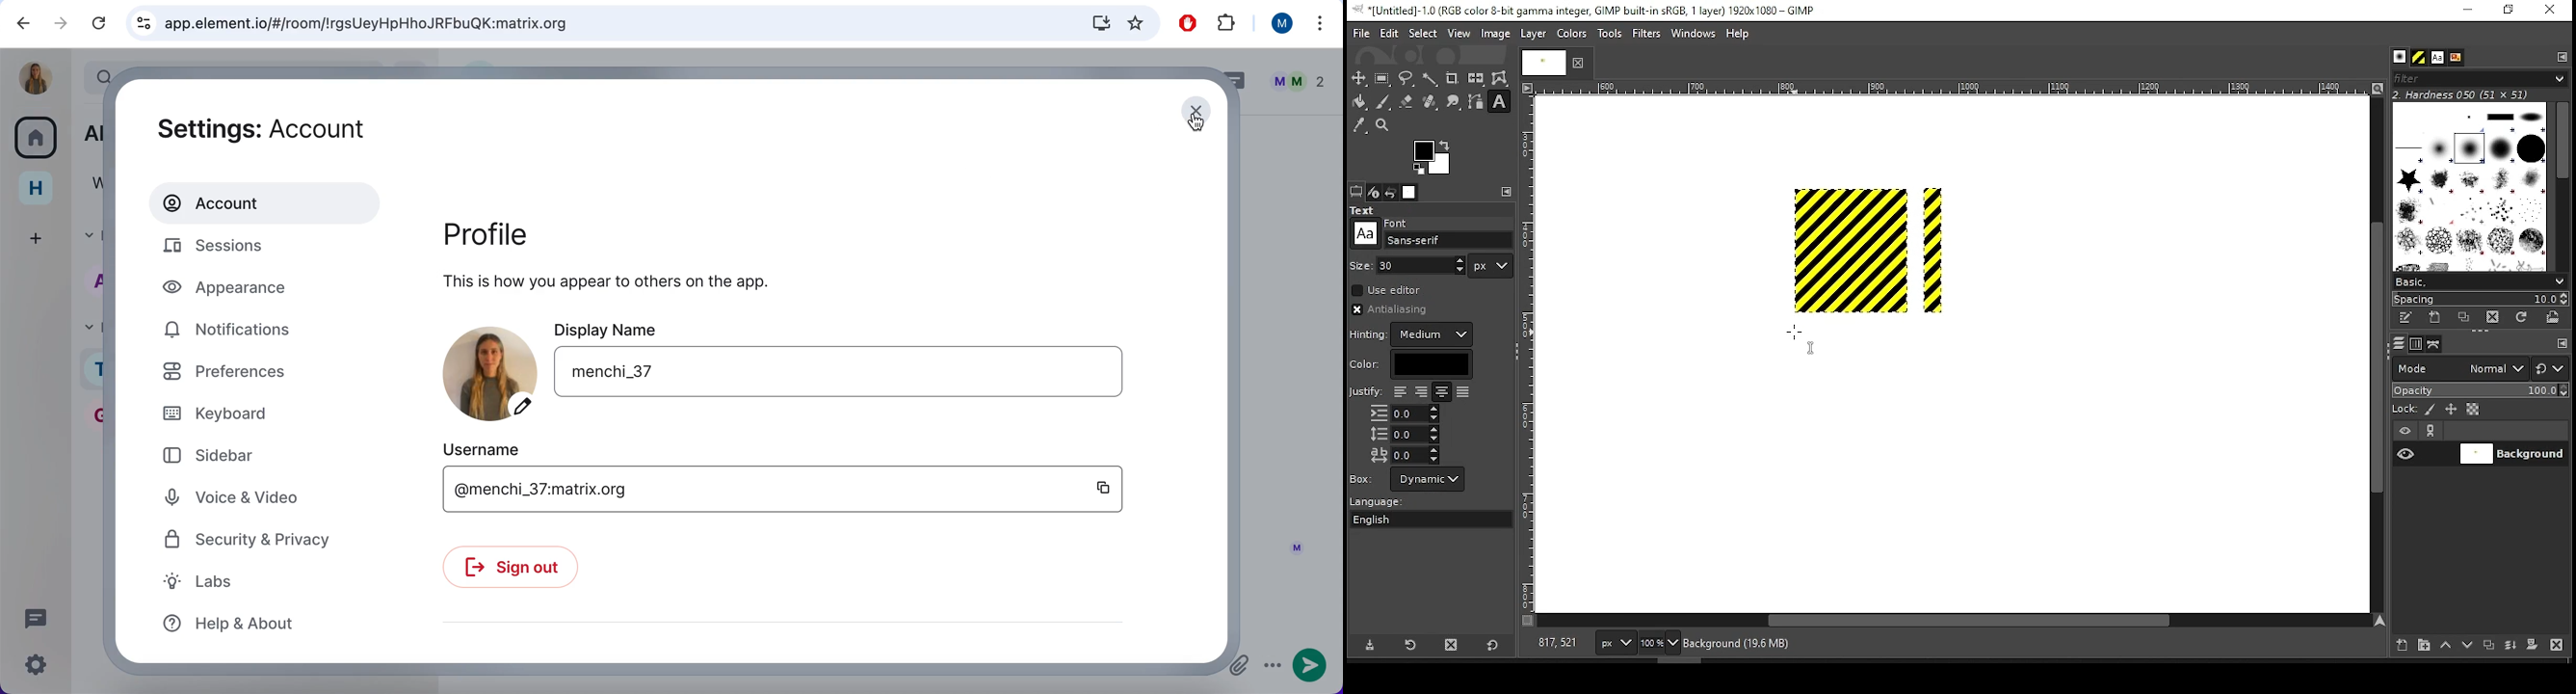 The width and height of the screenshot is (2576, 700). I want to click on user, so click(1279, 26).